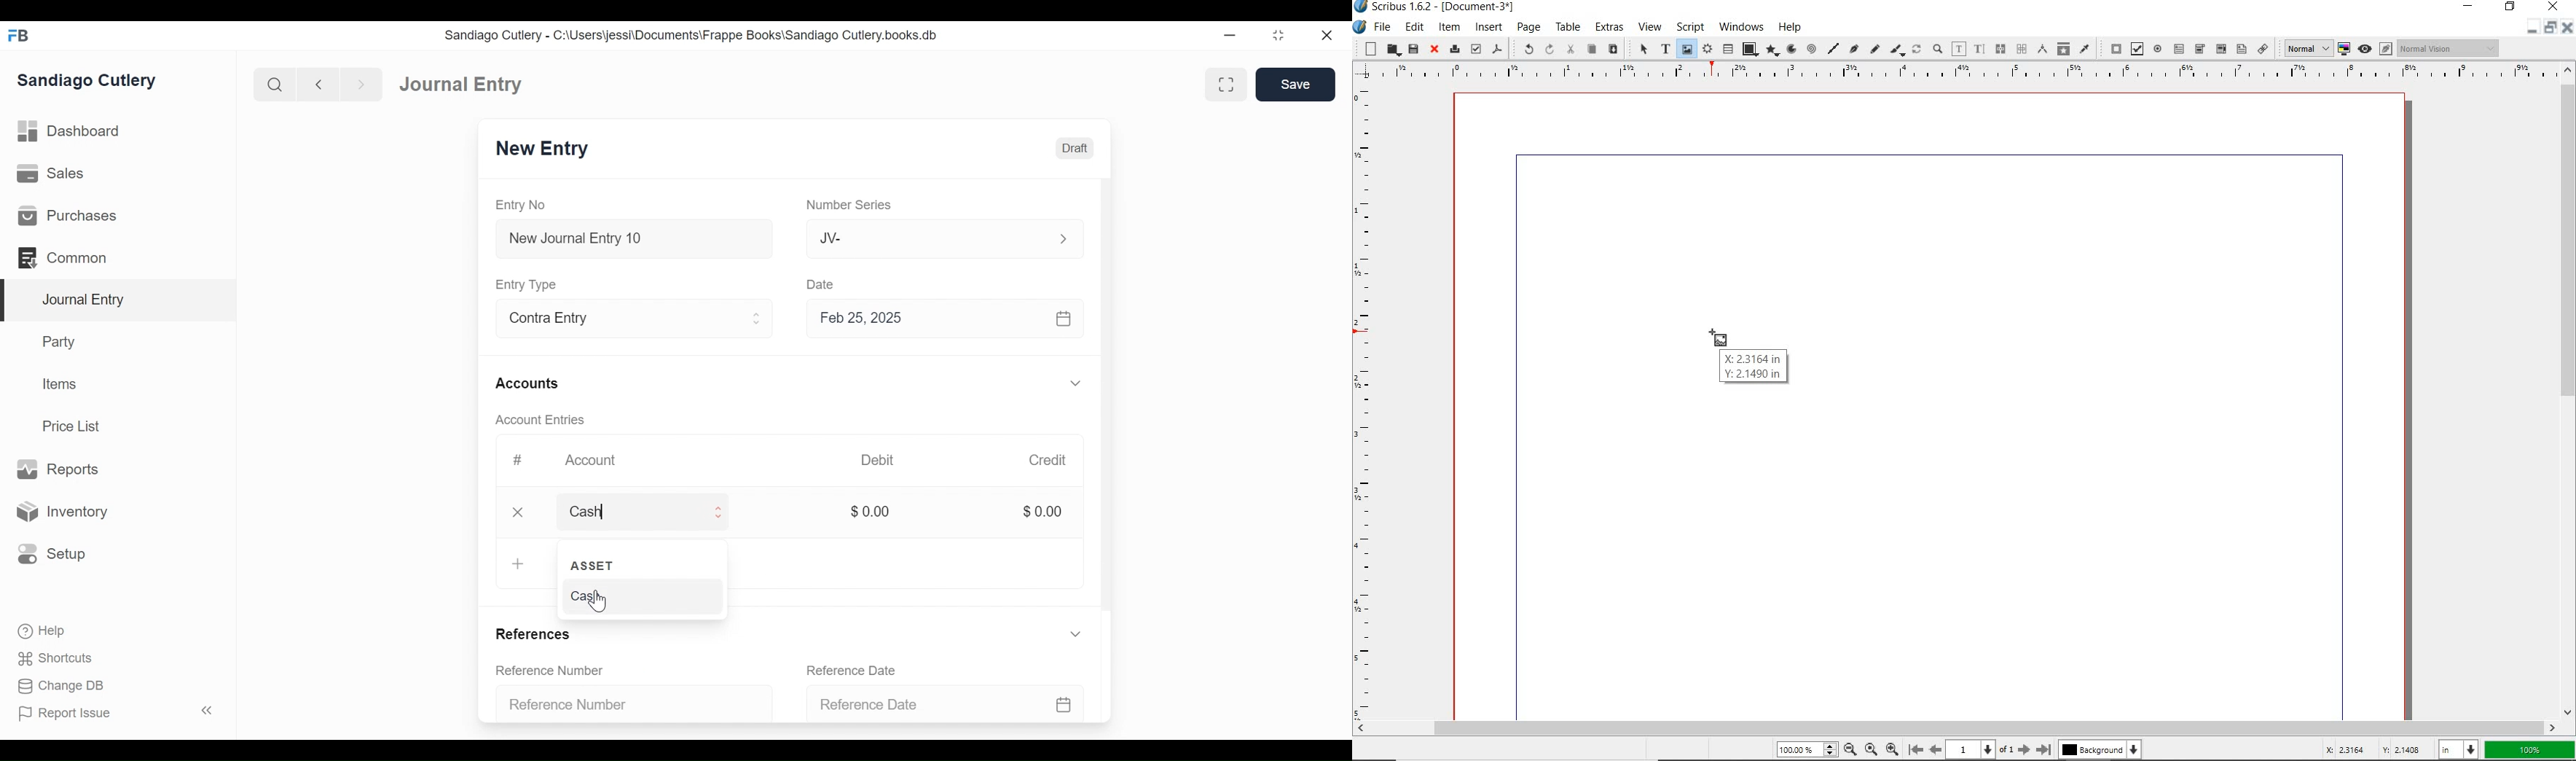 The width and height of the screenshot is (2576, 784). Describe the element at coordinates (1916, 49) in the screenshot. I see `rotate item` at that location.